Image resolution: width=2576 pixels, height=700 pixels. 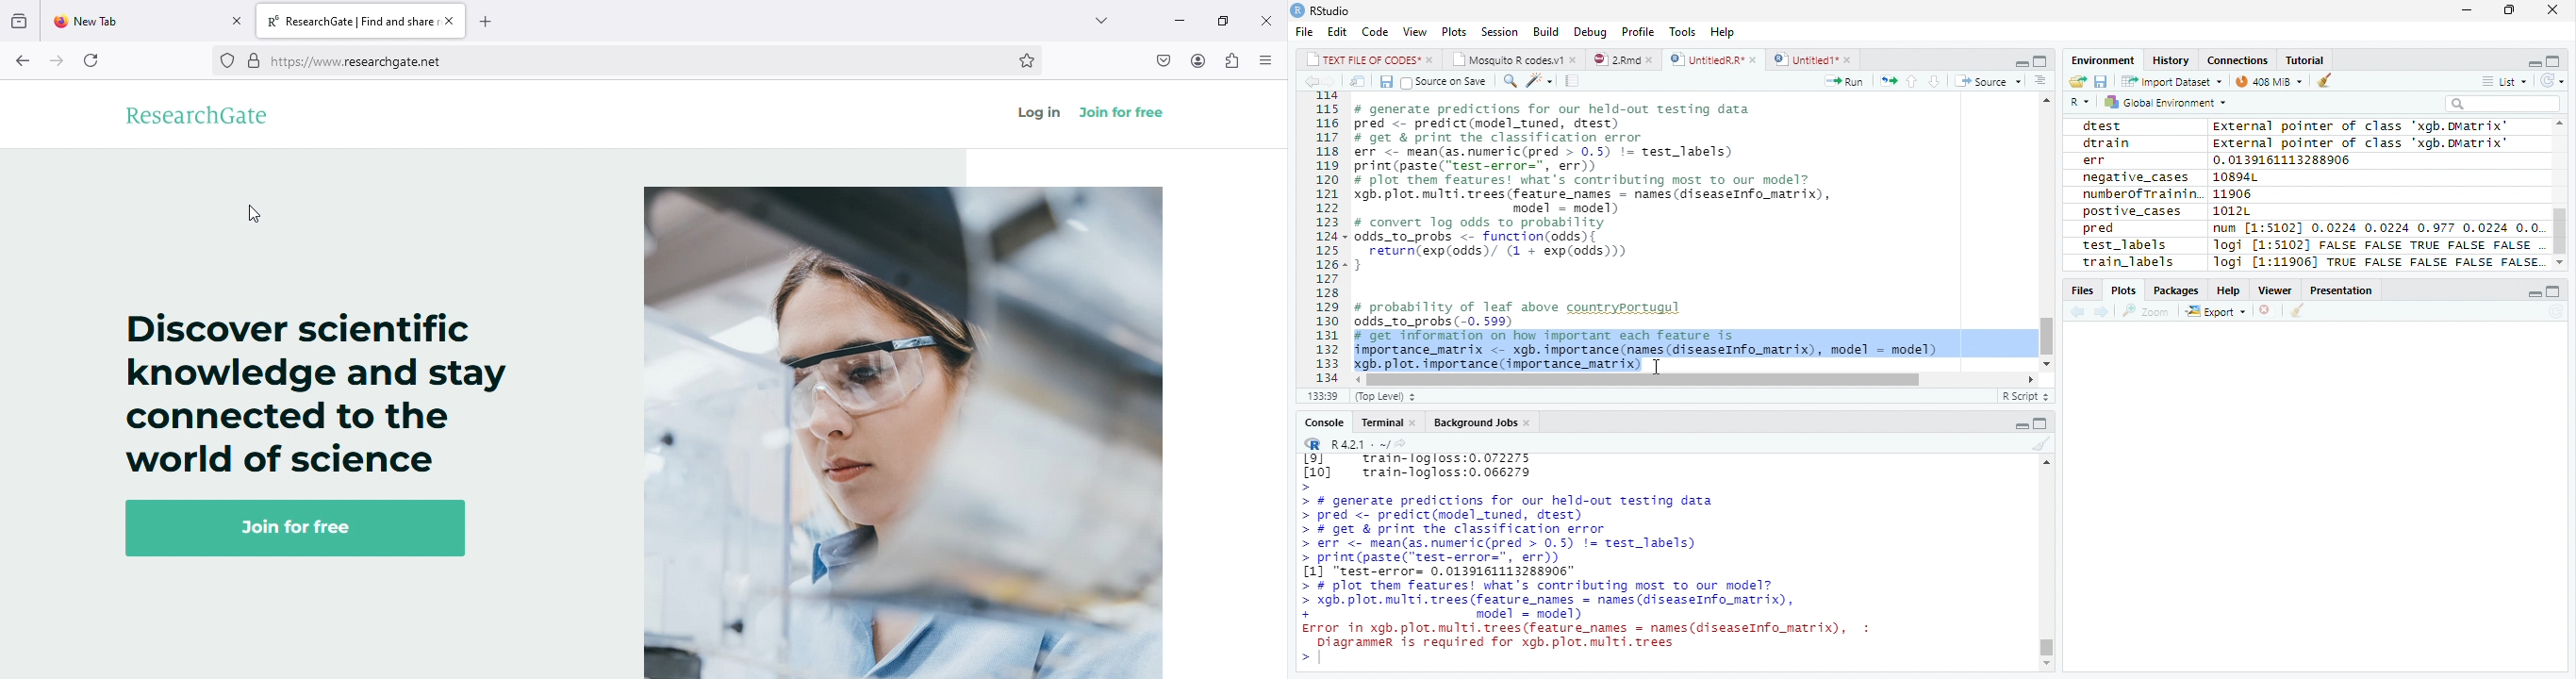 What do you see at coordinates (1387, 423) in the screenshot?
I see `Terminal` at bounding box center [1387, 423].